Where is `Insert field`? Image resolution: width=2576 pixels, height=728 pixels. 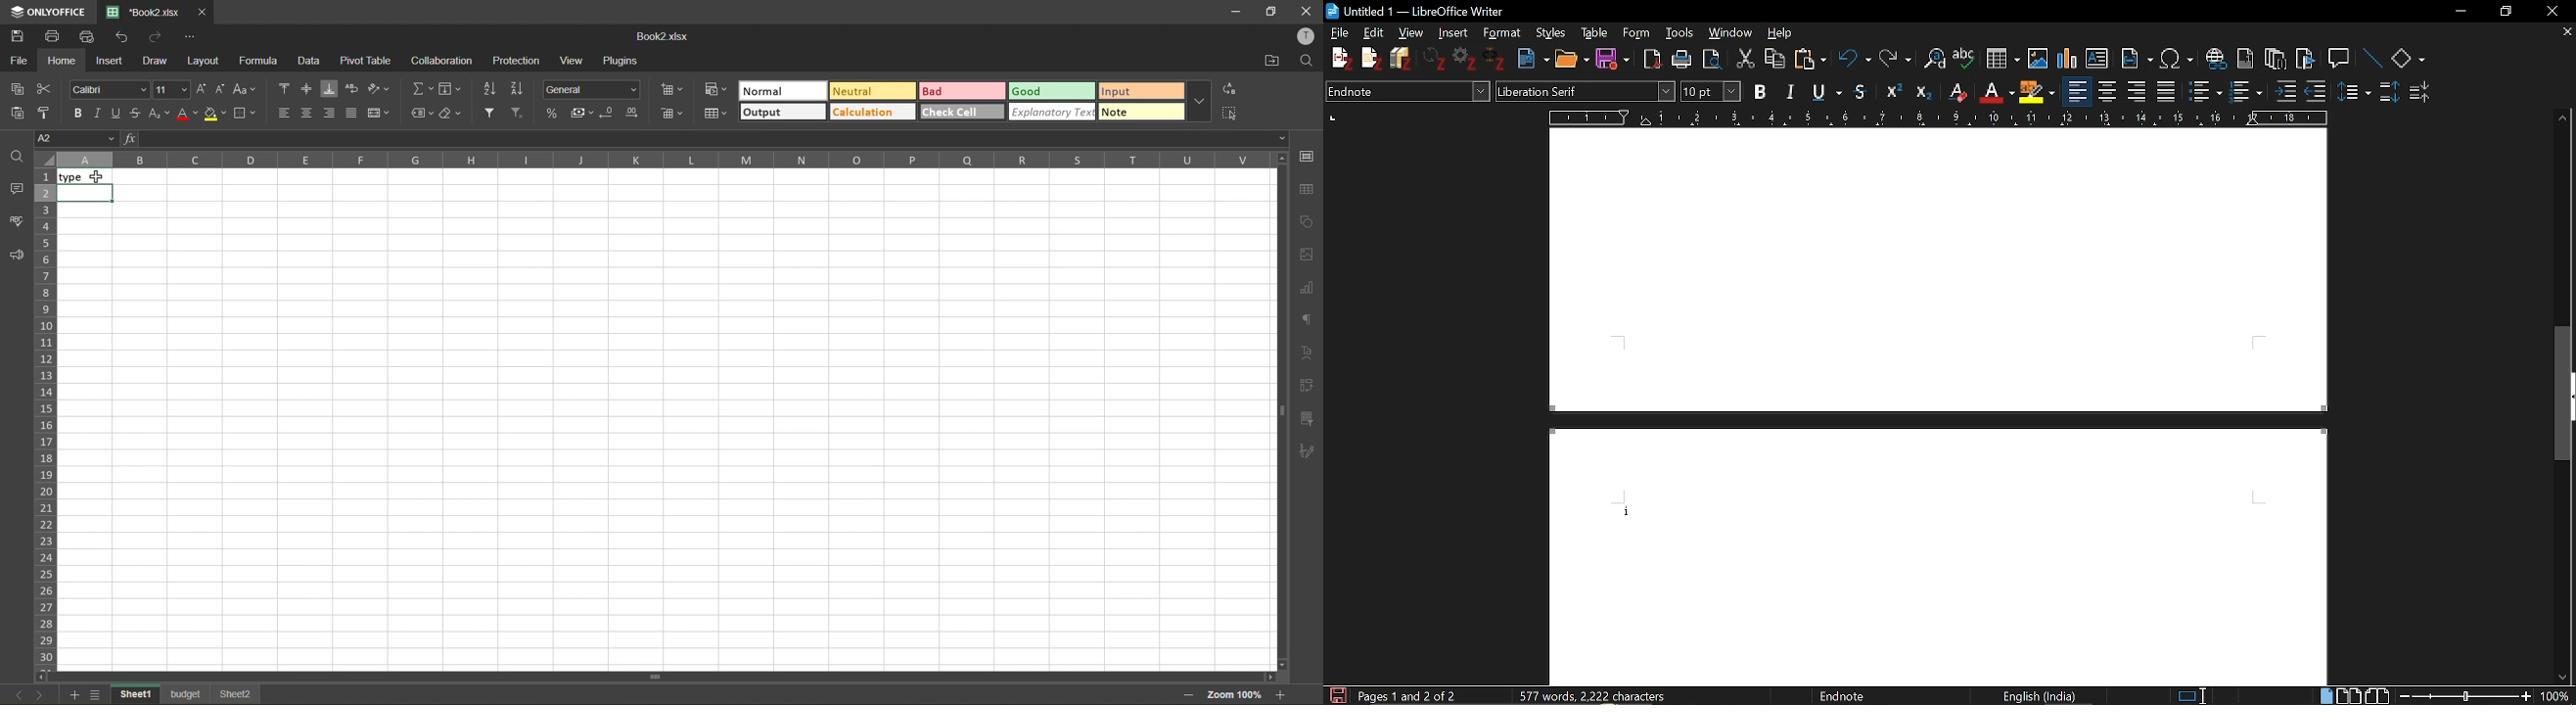 Insert field is located at coordinates (2138, 60).